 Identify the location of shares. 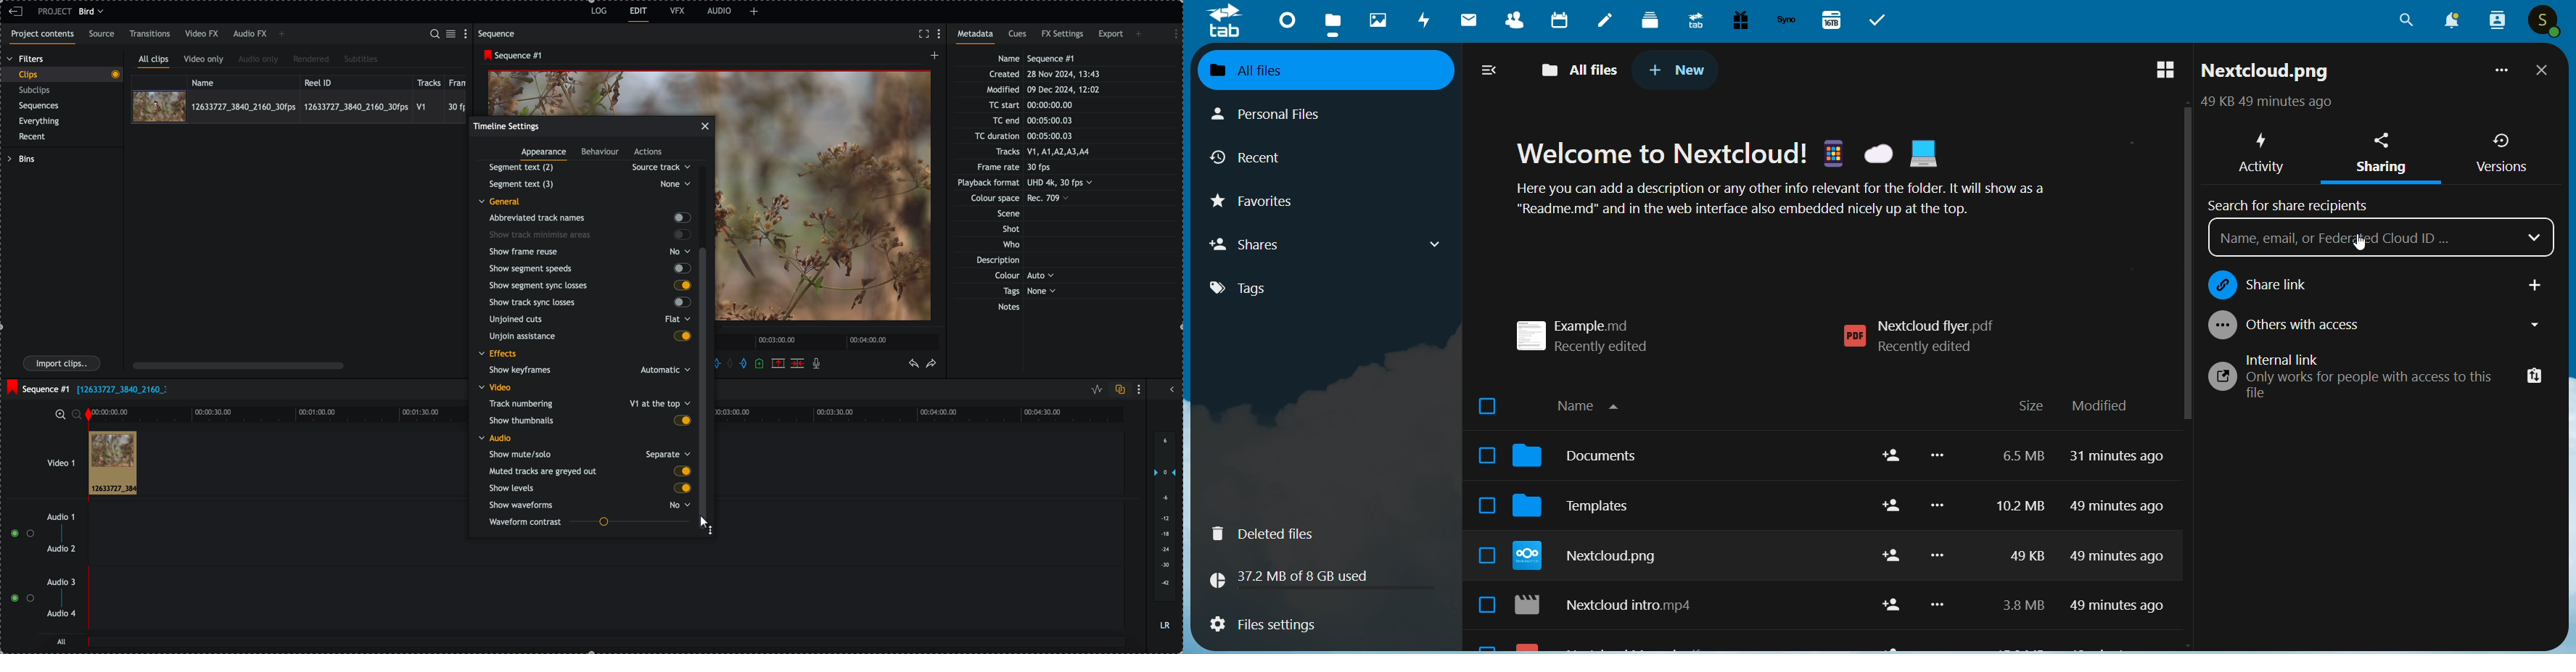
(1328, 244).